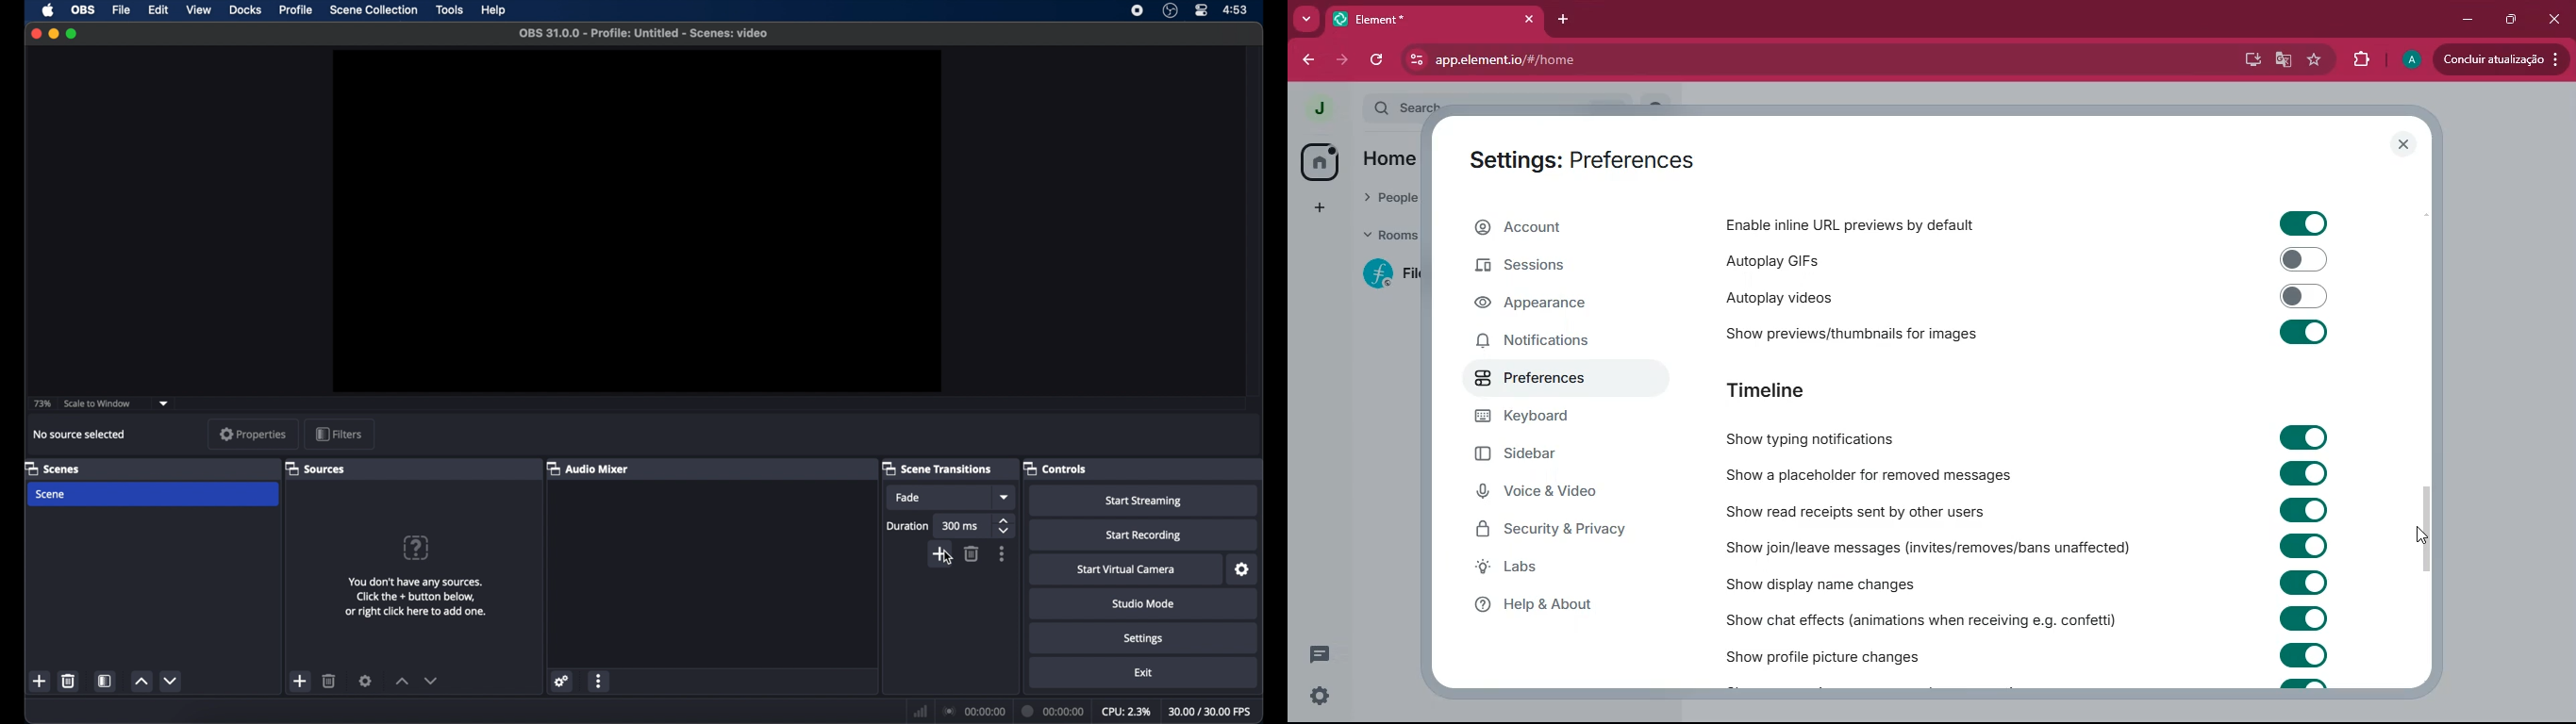 The height and width of the screenshot is (728, 2576). What do you see at coordinates (971, 554) in the screenshot?
I see `delete` at bounding box center [971, 554].